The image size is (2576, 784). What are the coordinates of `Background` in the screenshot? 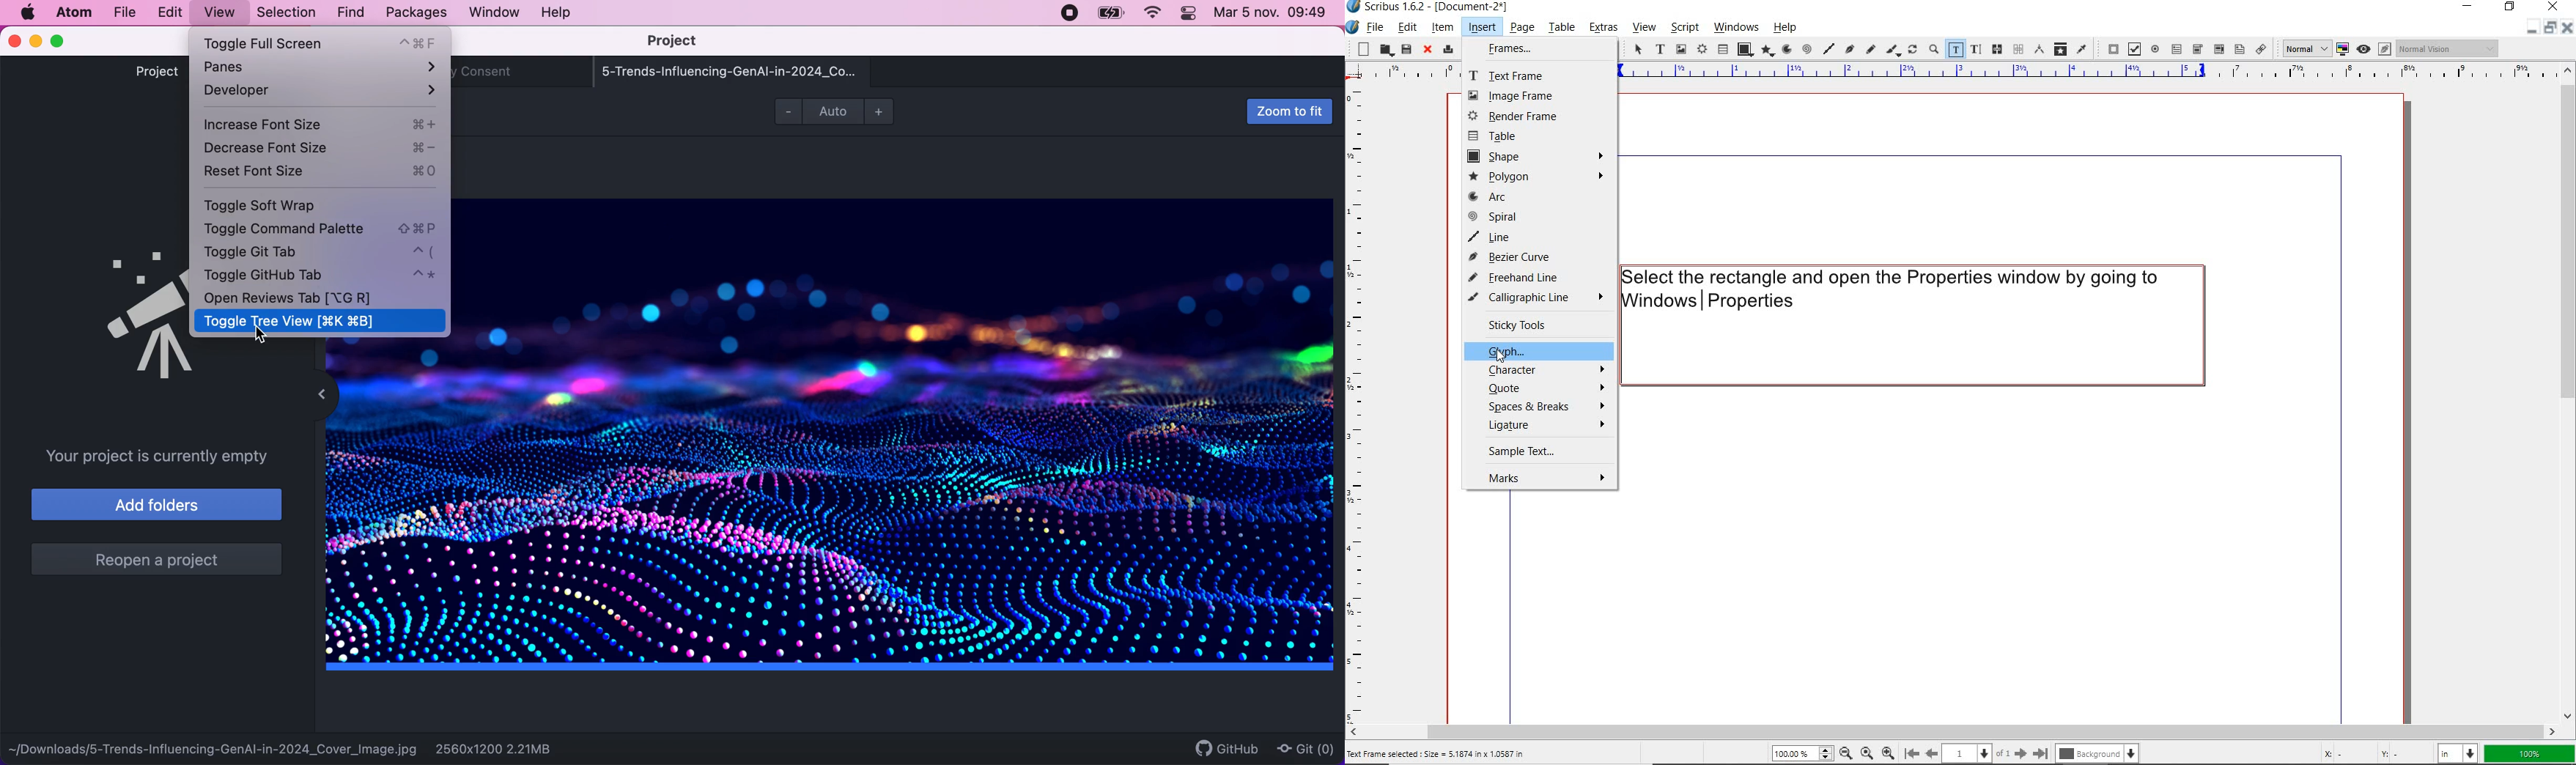 It's located at (2100, 752).